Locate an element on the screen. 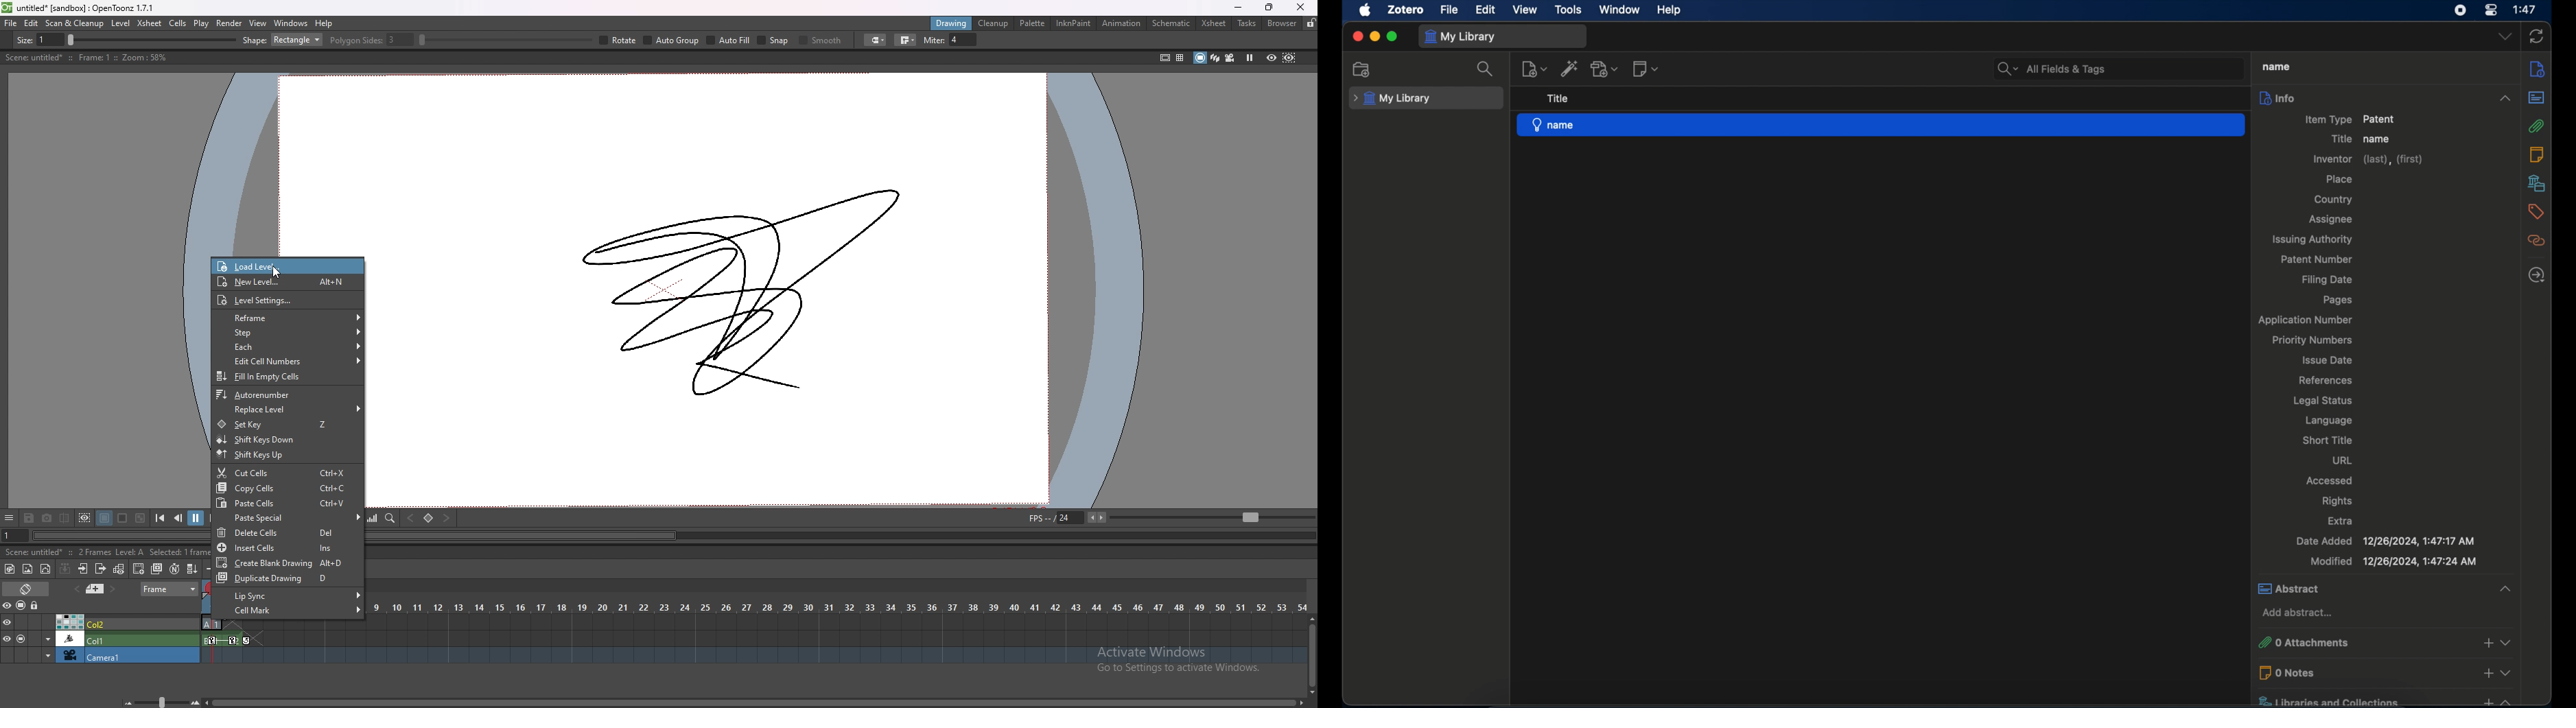 This screenshot has height=728, width=2576. add drawing is located at coordinates (139, 568).